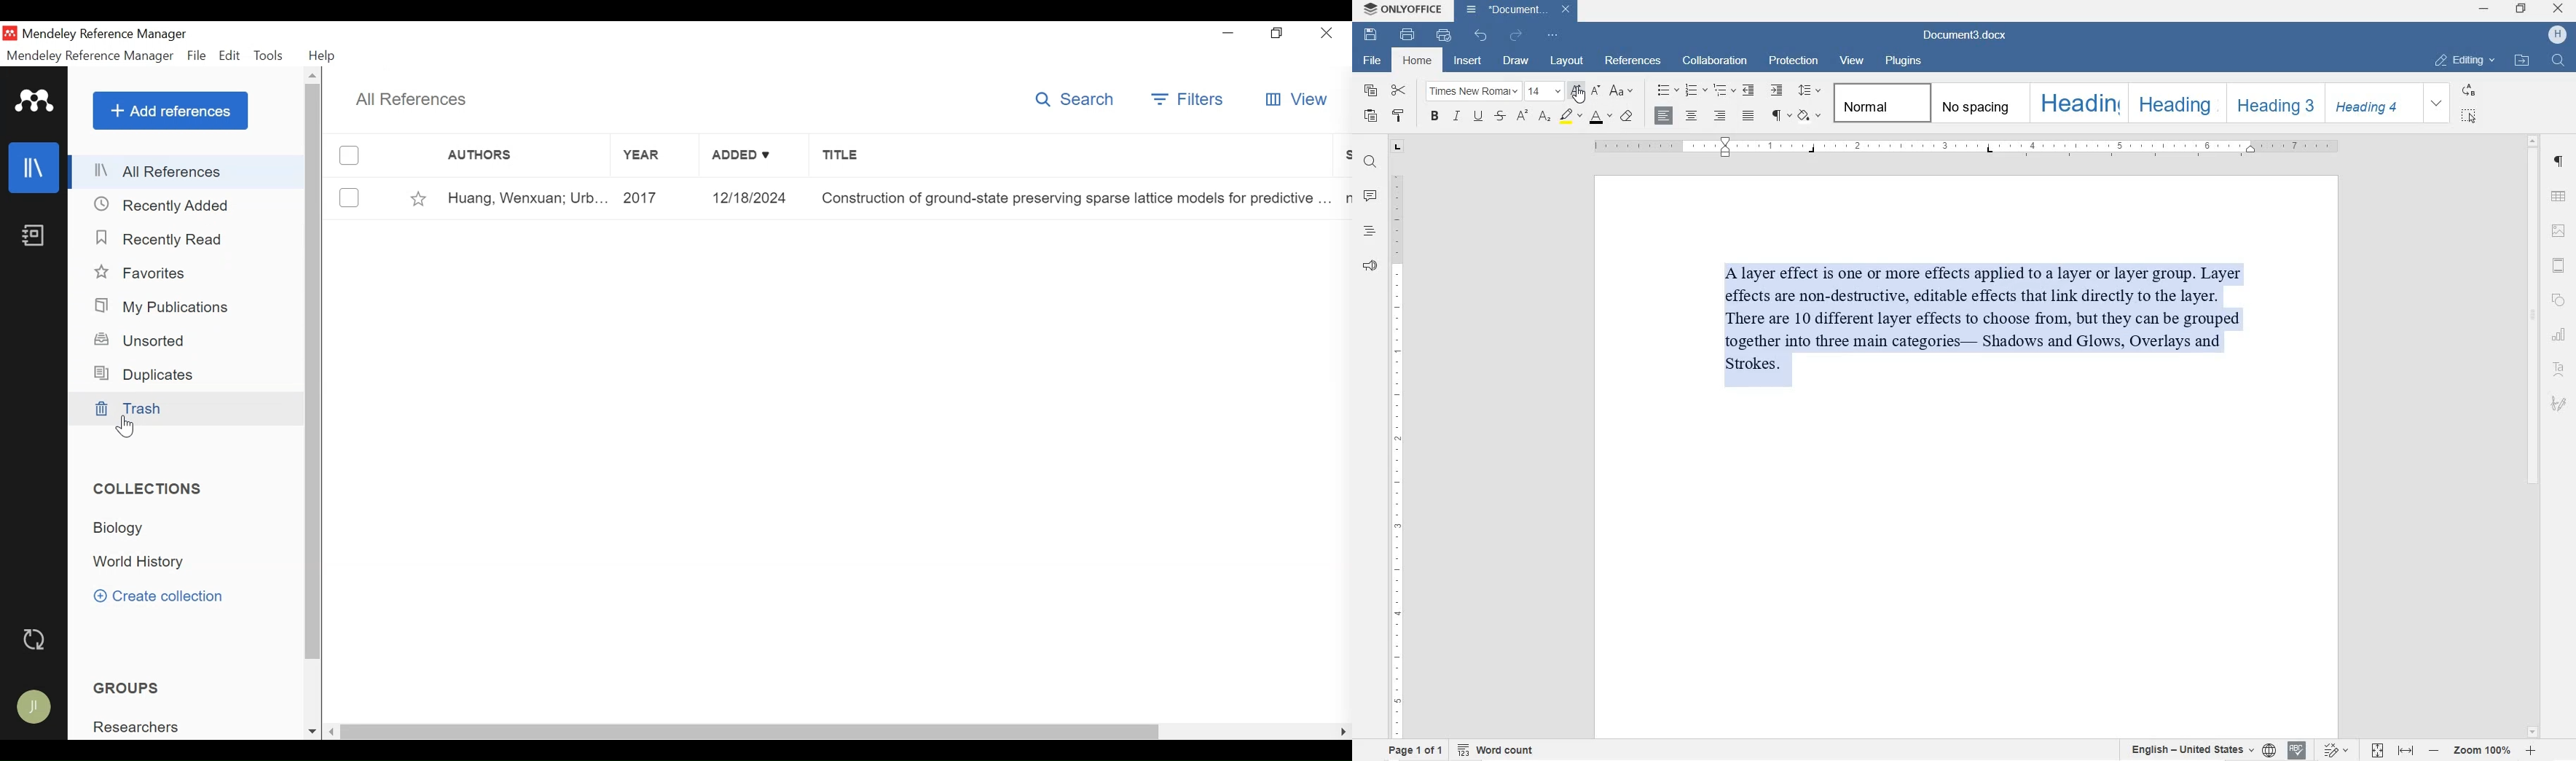 This screenshot has width=2576, height=784. Describe the element at coordinates (1517, 10) in the screenshot. I see `Document3.docx` at that location.